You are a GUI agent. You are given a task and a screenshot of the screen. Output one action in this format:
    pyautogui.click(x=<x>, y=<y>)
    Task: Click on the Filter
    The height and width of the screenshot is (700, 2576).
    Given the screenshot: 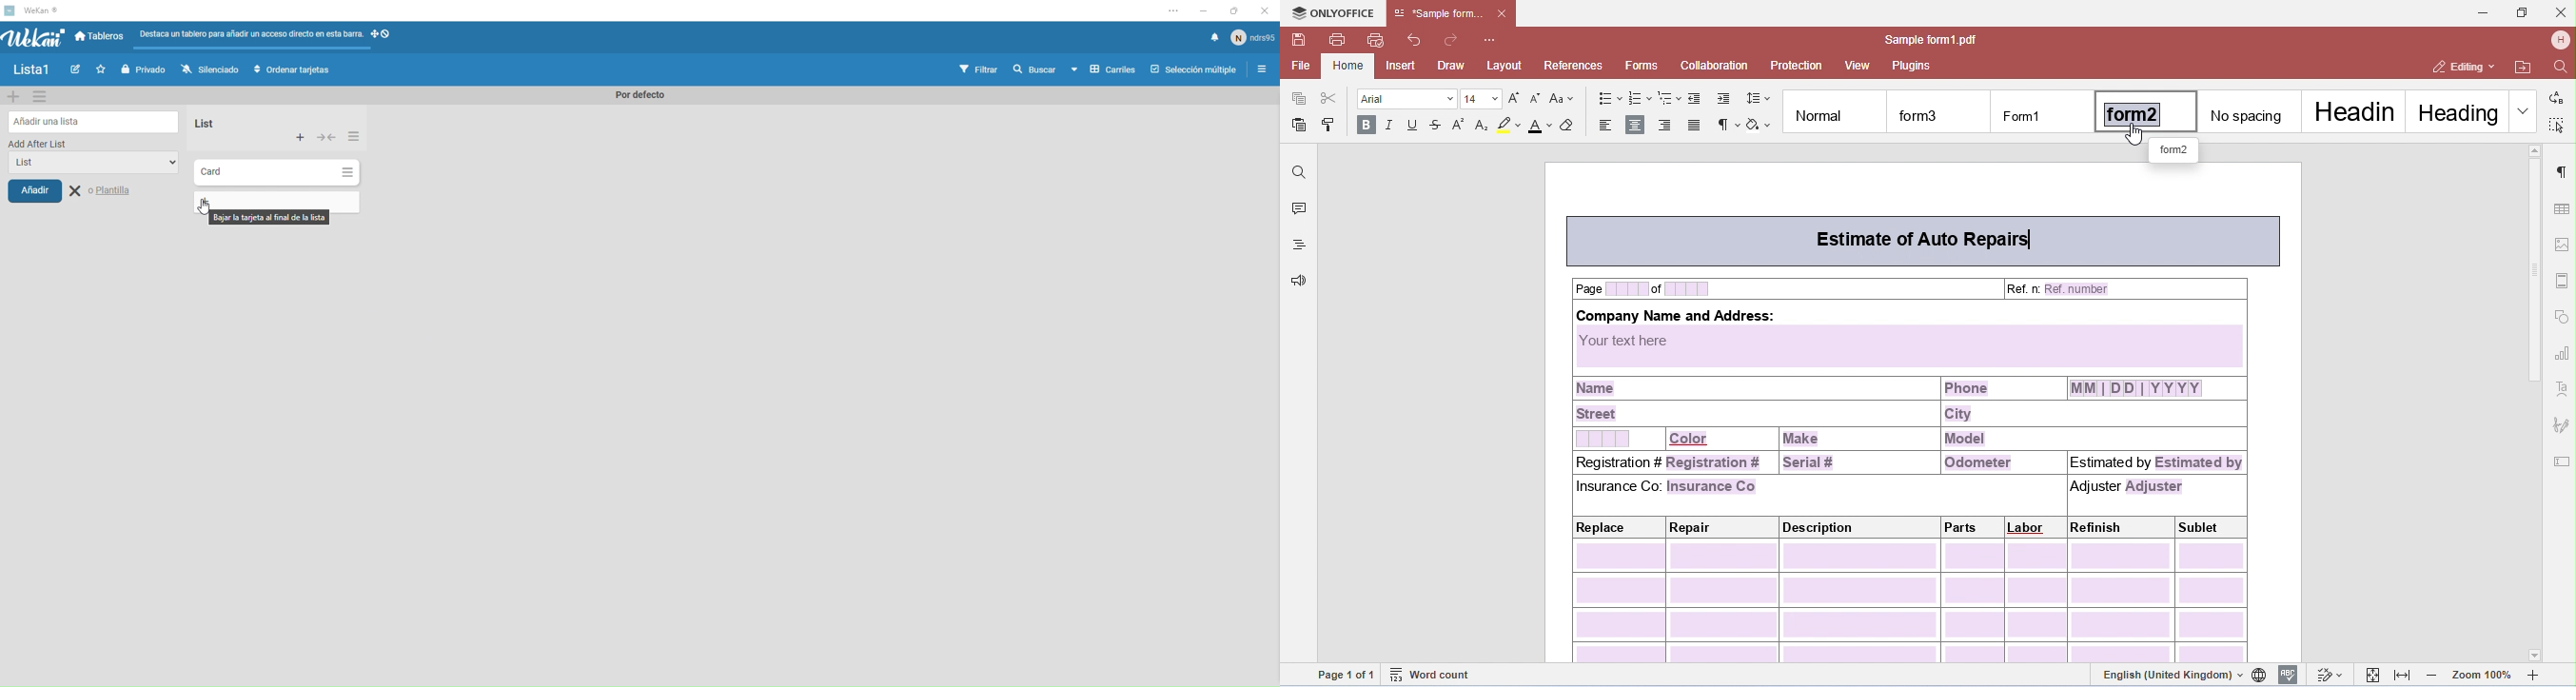 What is the action you would take?
    pyautogui.click(x=980, y=70)
    